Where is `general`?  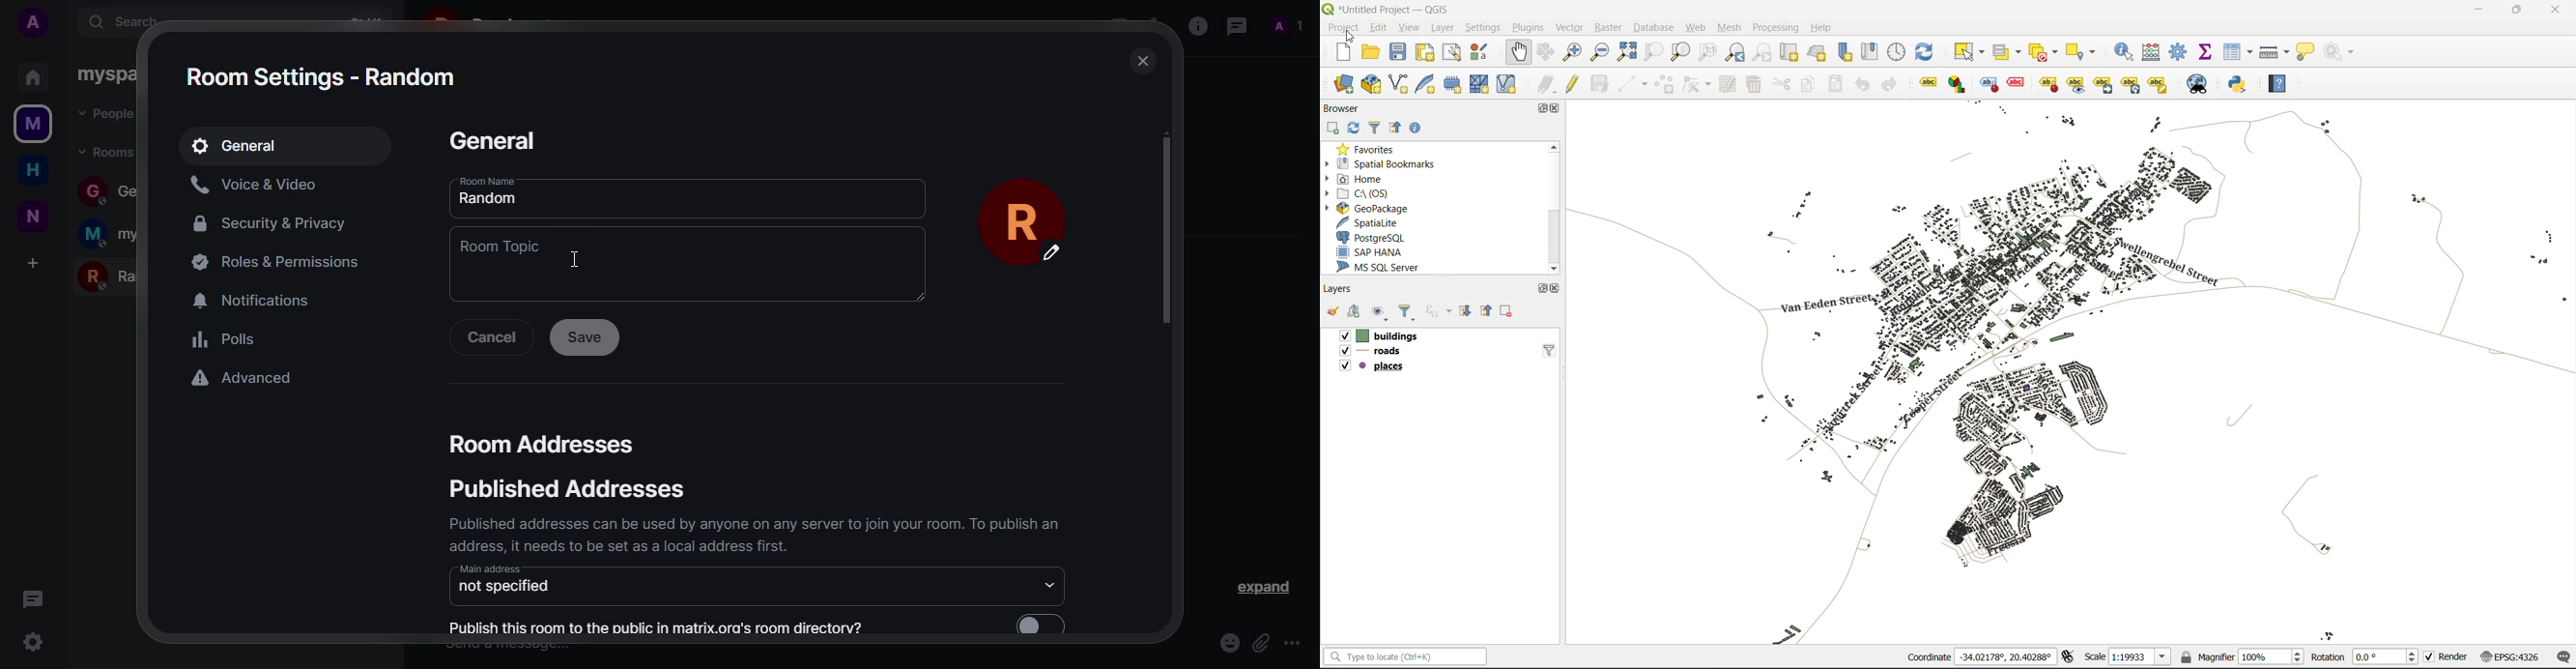 general is located at coordinates (245, 146).